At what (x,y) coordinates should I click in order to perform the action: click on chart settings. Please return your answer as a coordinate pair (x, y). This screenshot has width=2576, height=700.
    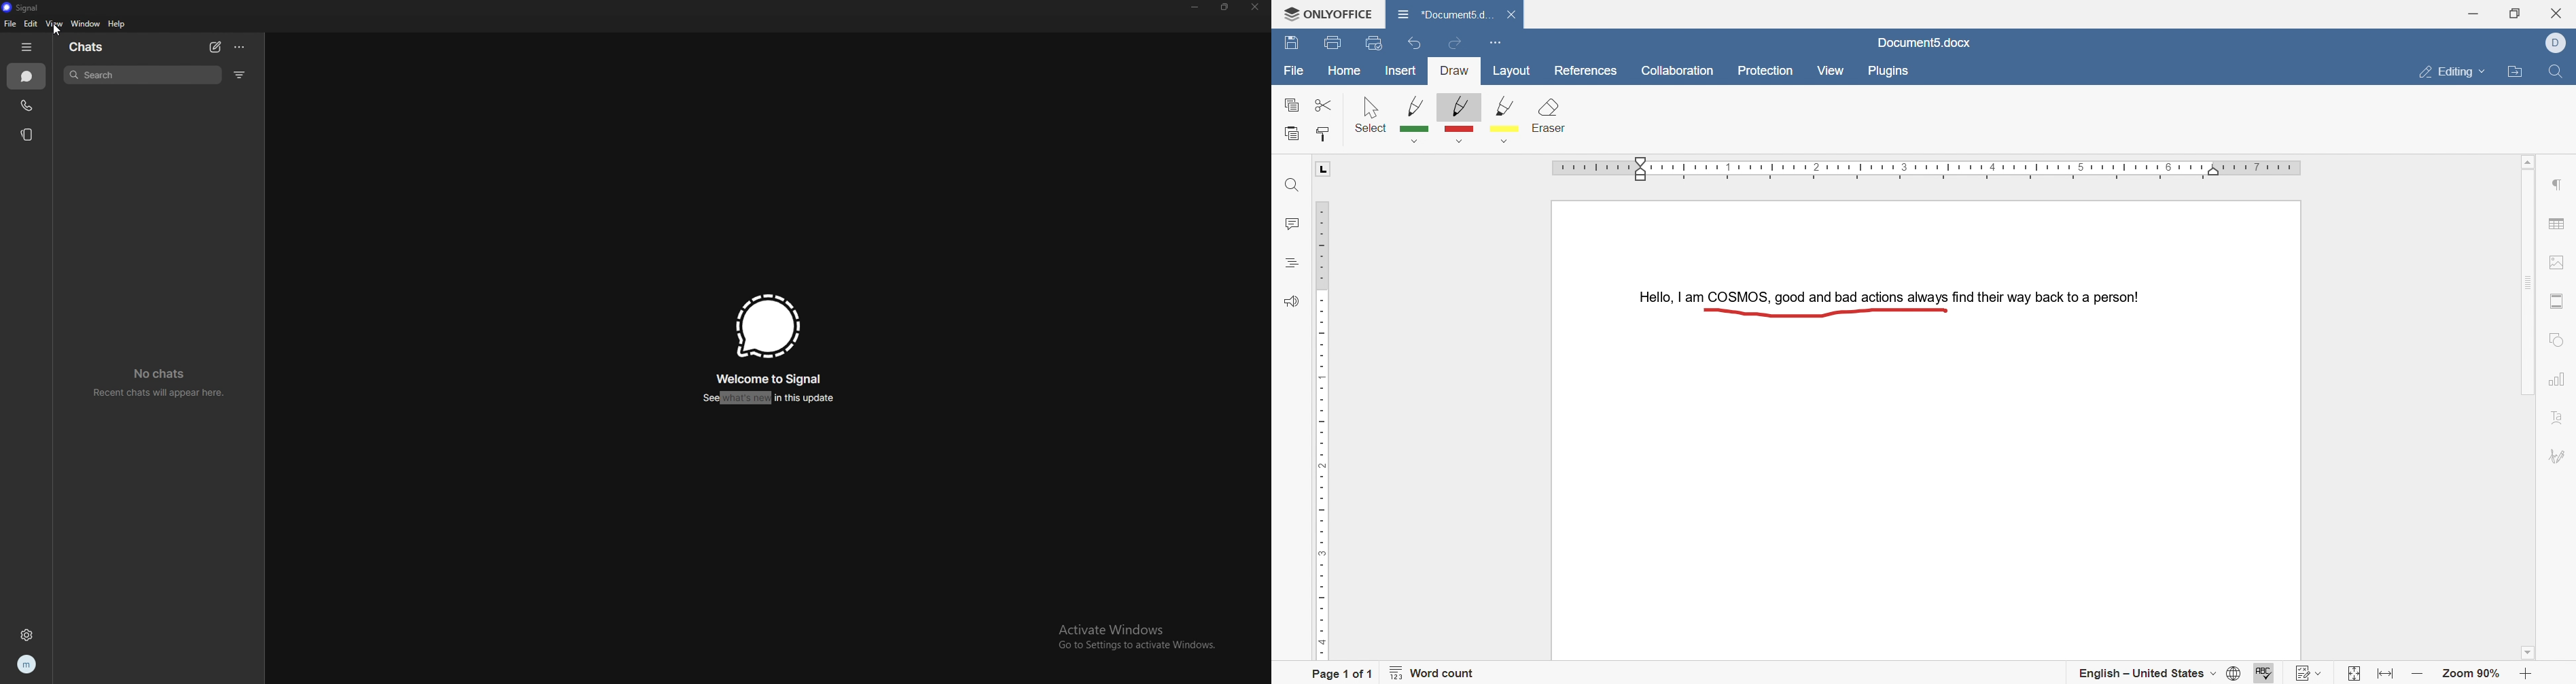
    Looking at the image, I should click on (2557, 381).